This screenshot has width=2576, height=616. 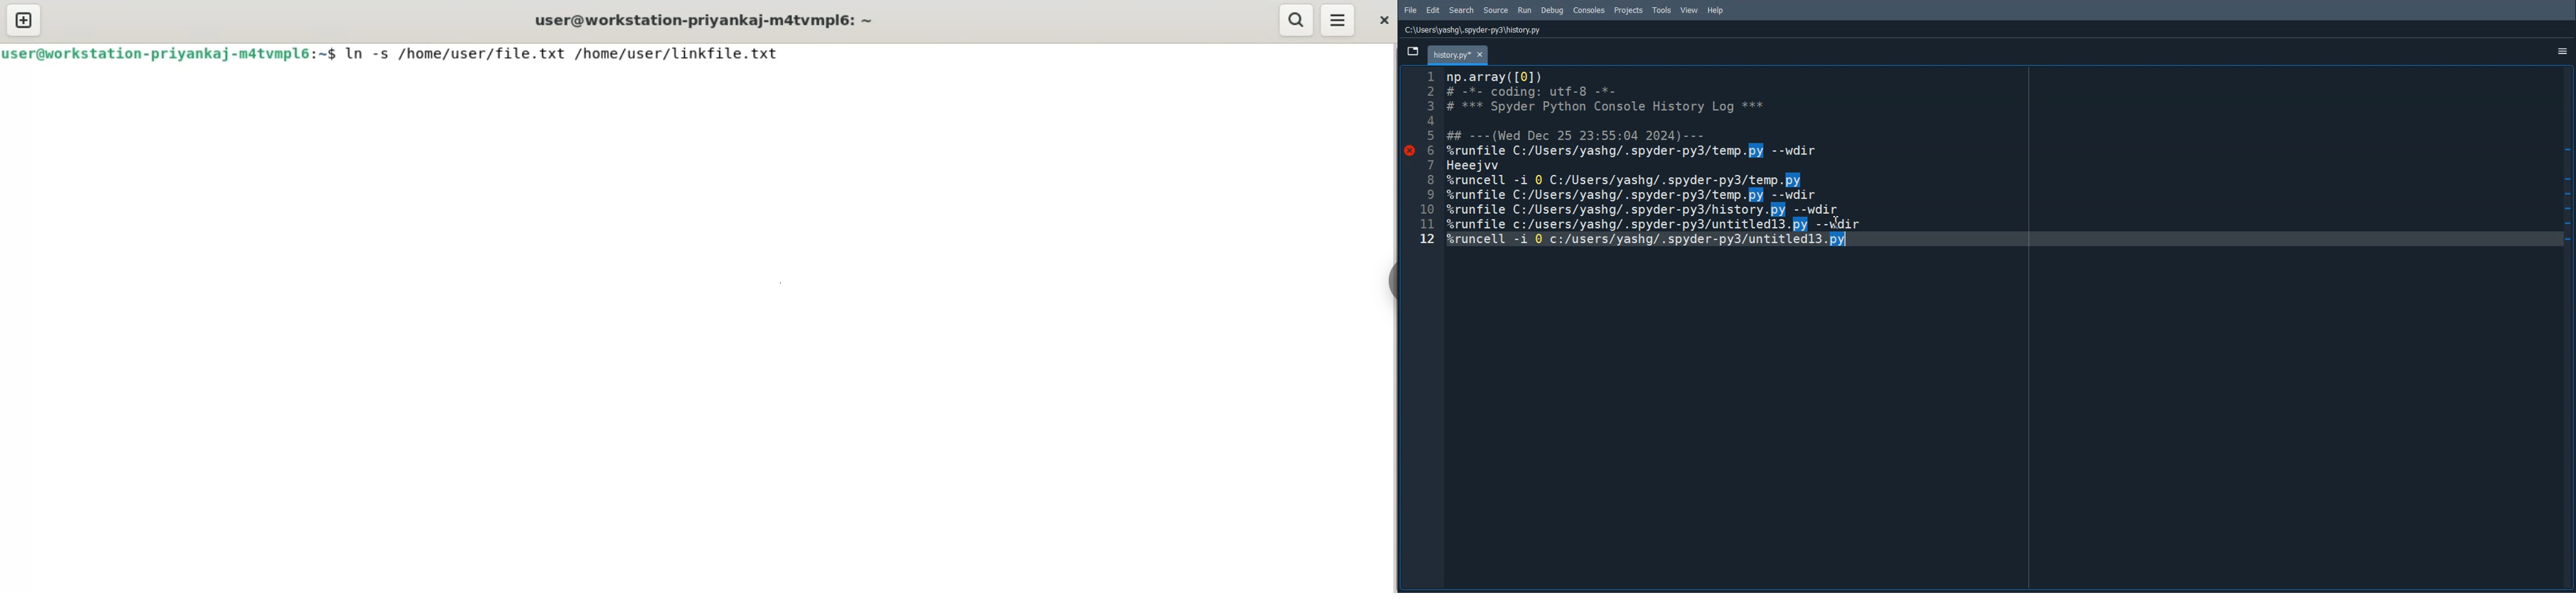 What do you see at coordinates (2562, 52) in the screenshot?
I see `Options` at bounding box center [2562, 52].